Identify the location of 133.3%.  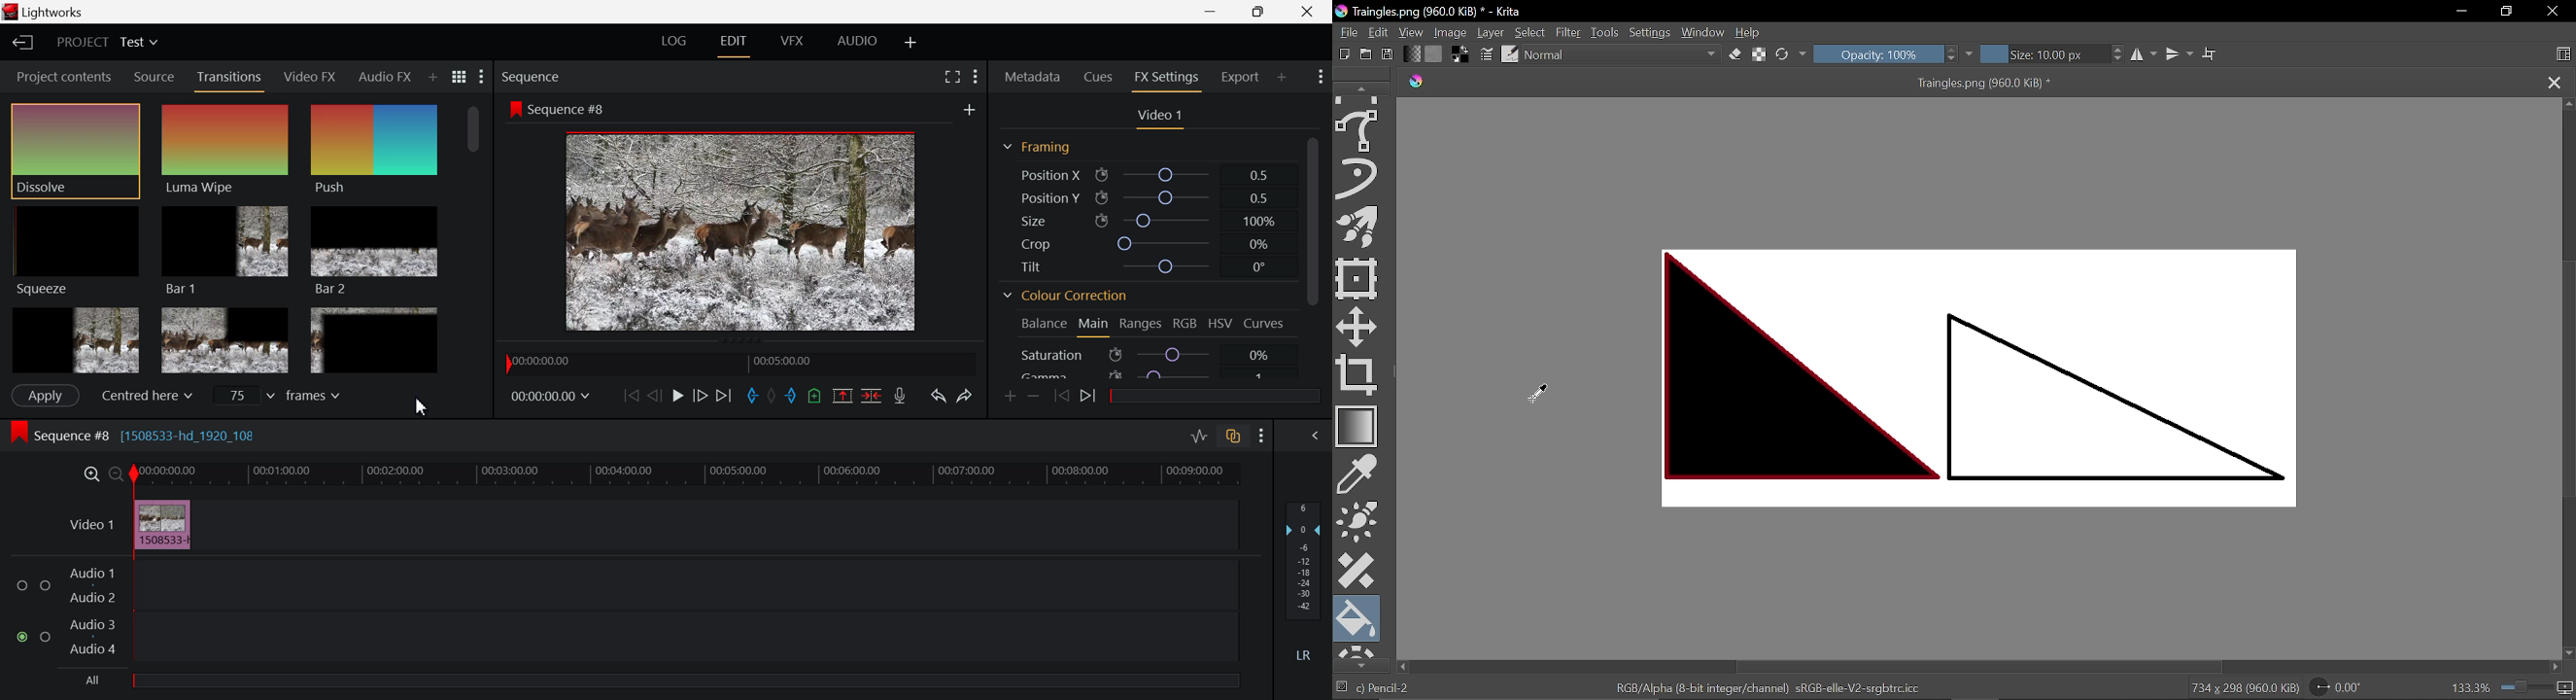
(2469, 689).